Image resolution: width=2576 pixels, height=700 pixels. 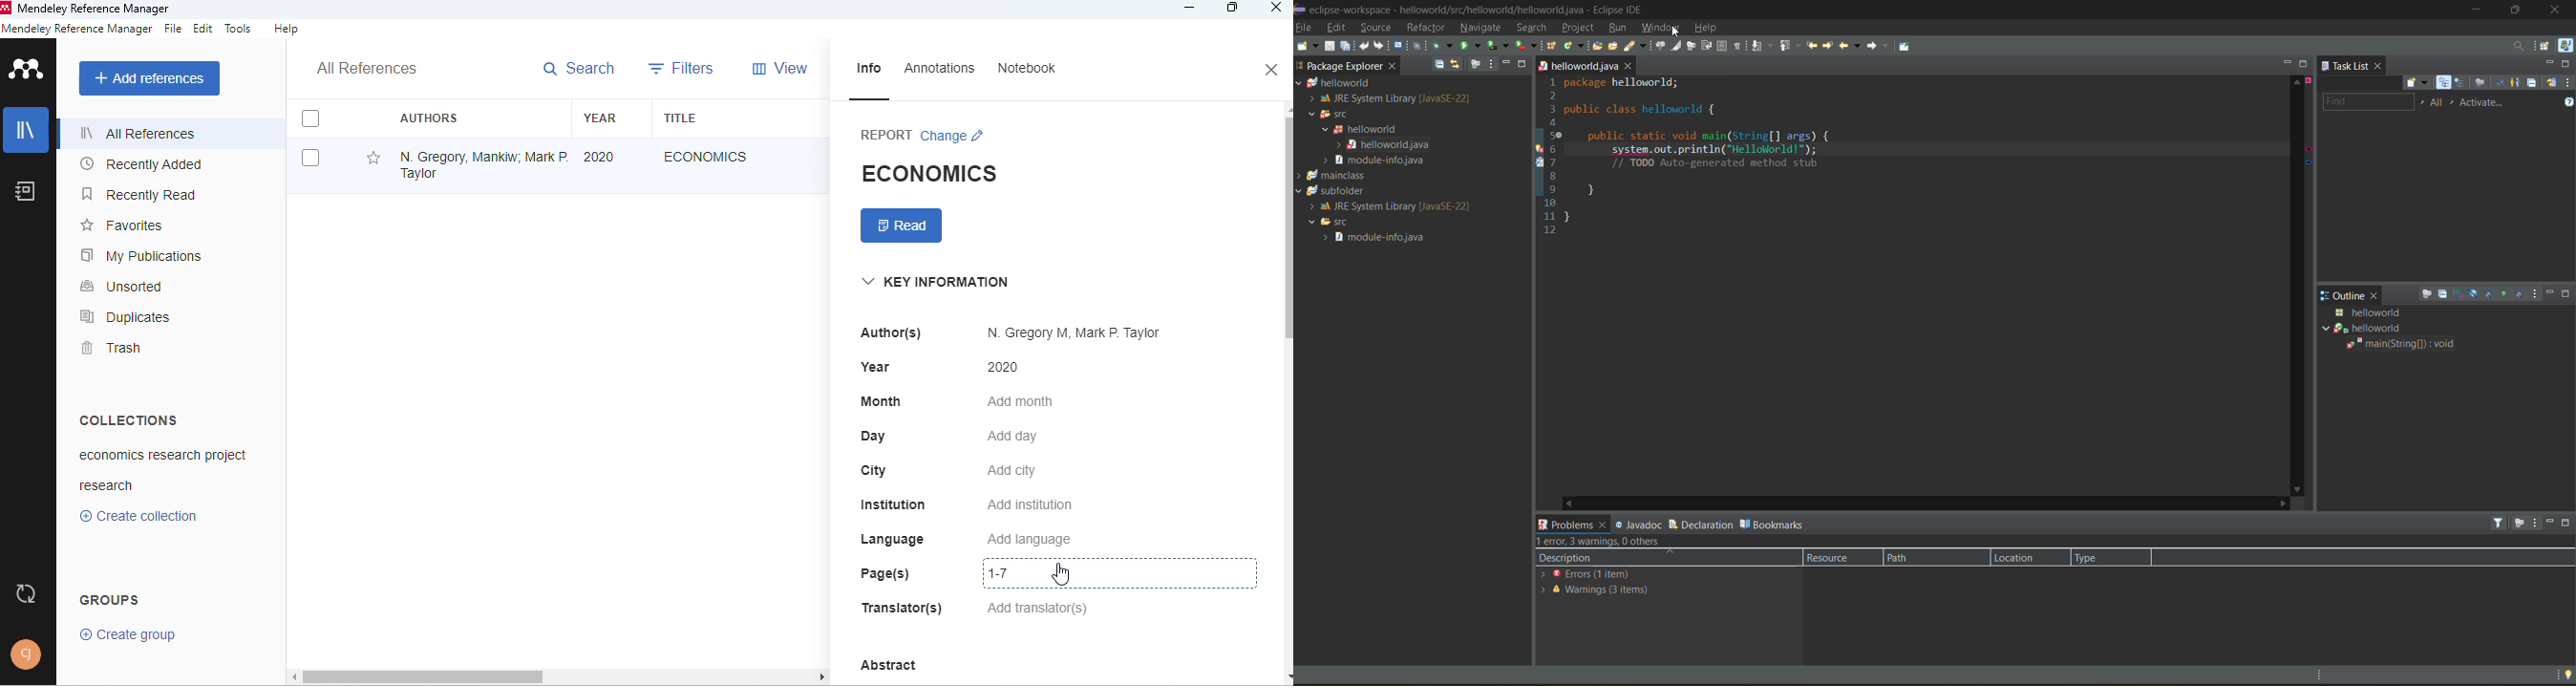 I want to click on close, so click(x=2377, y=295).